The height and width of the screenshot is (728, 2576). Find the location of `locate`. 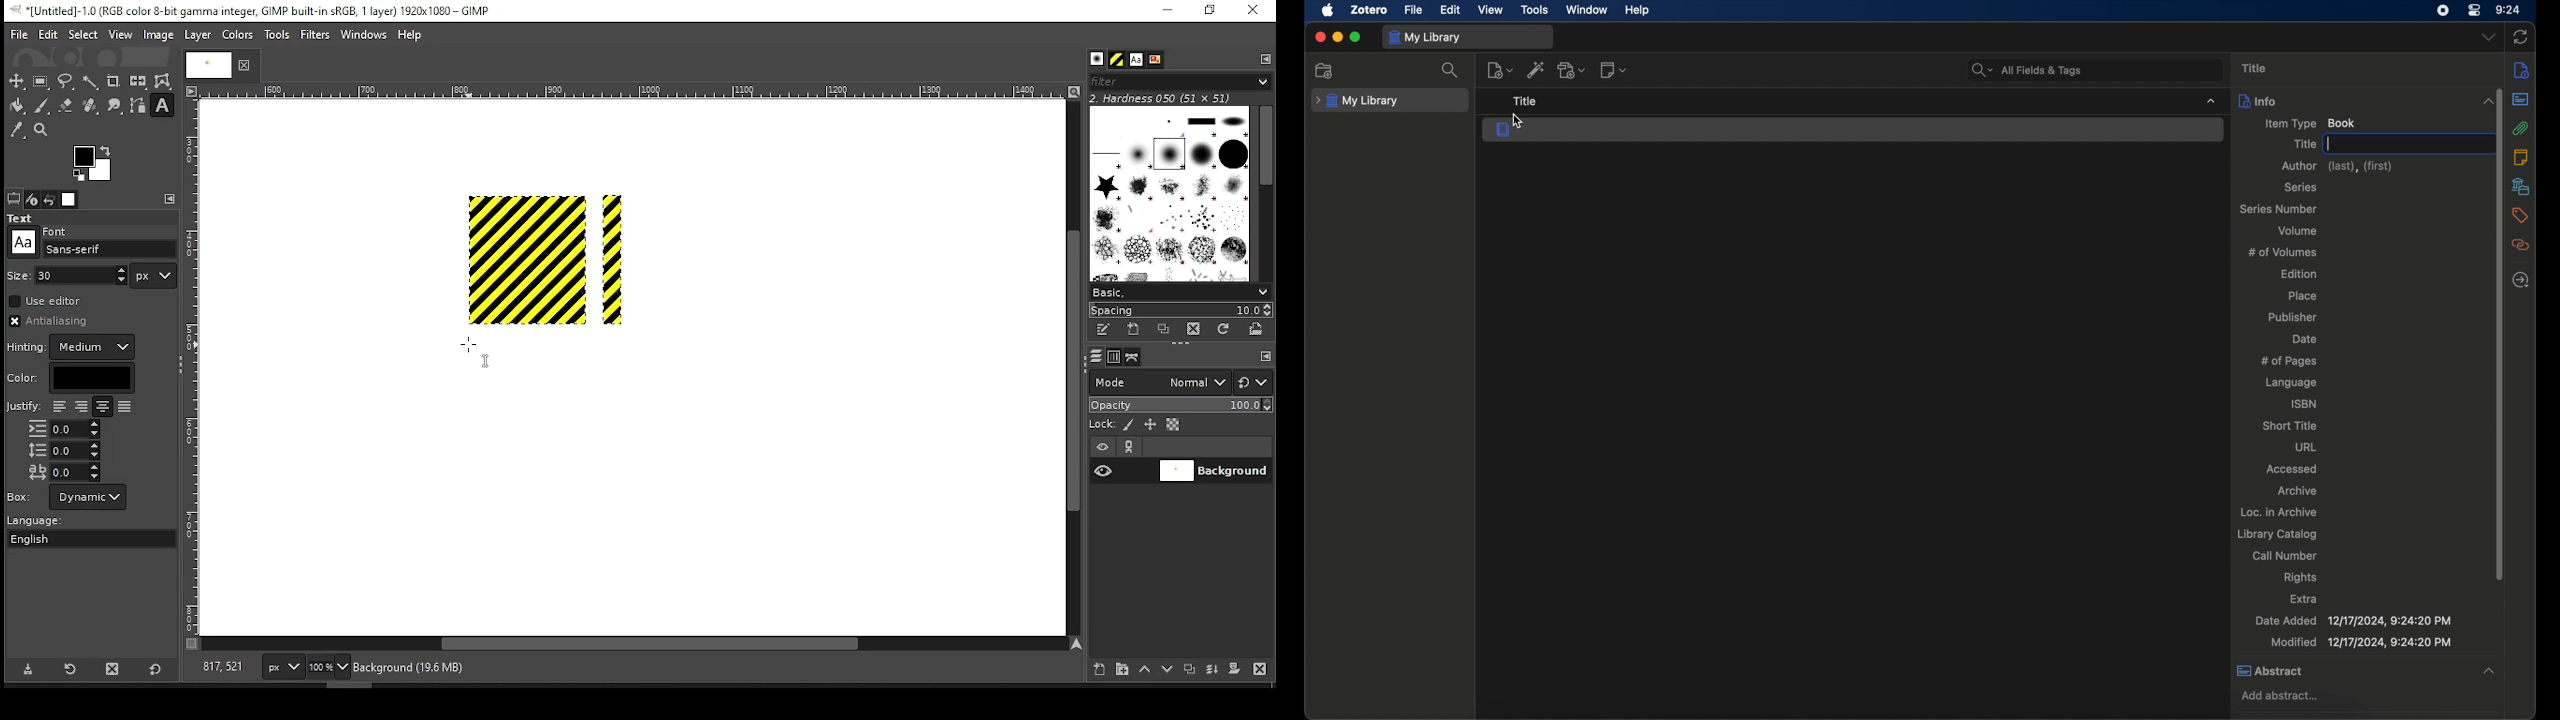

locate is located at coordinates (2521, 281).